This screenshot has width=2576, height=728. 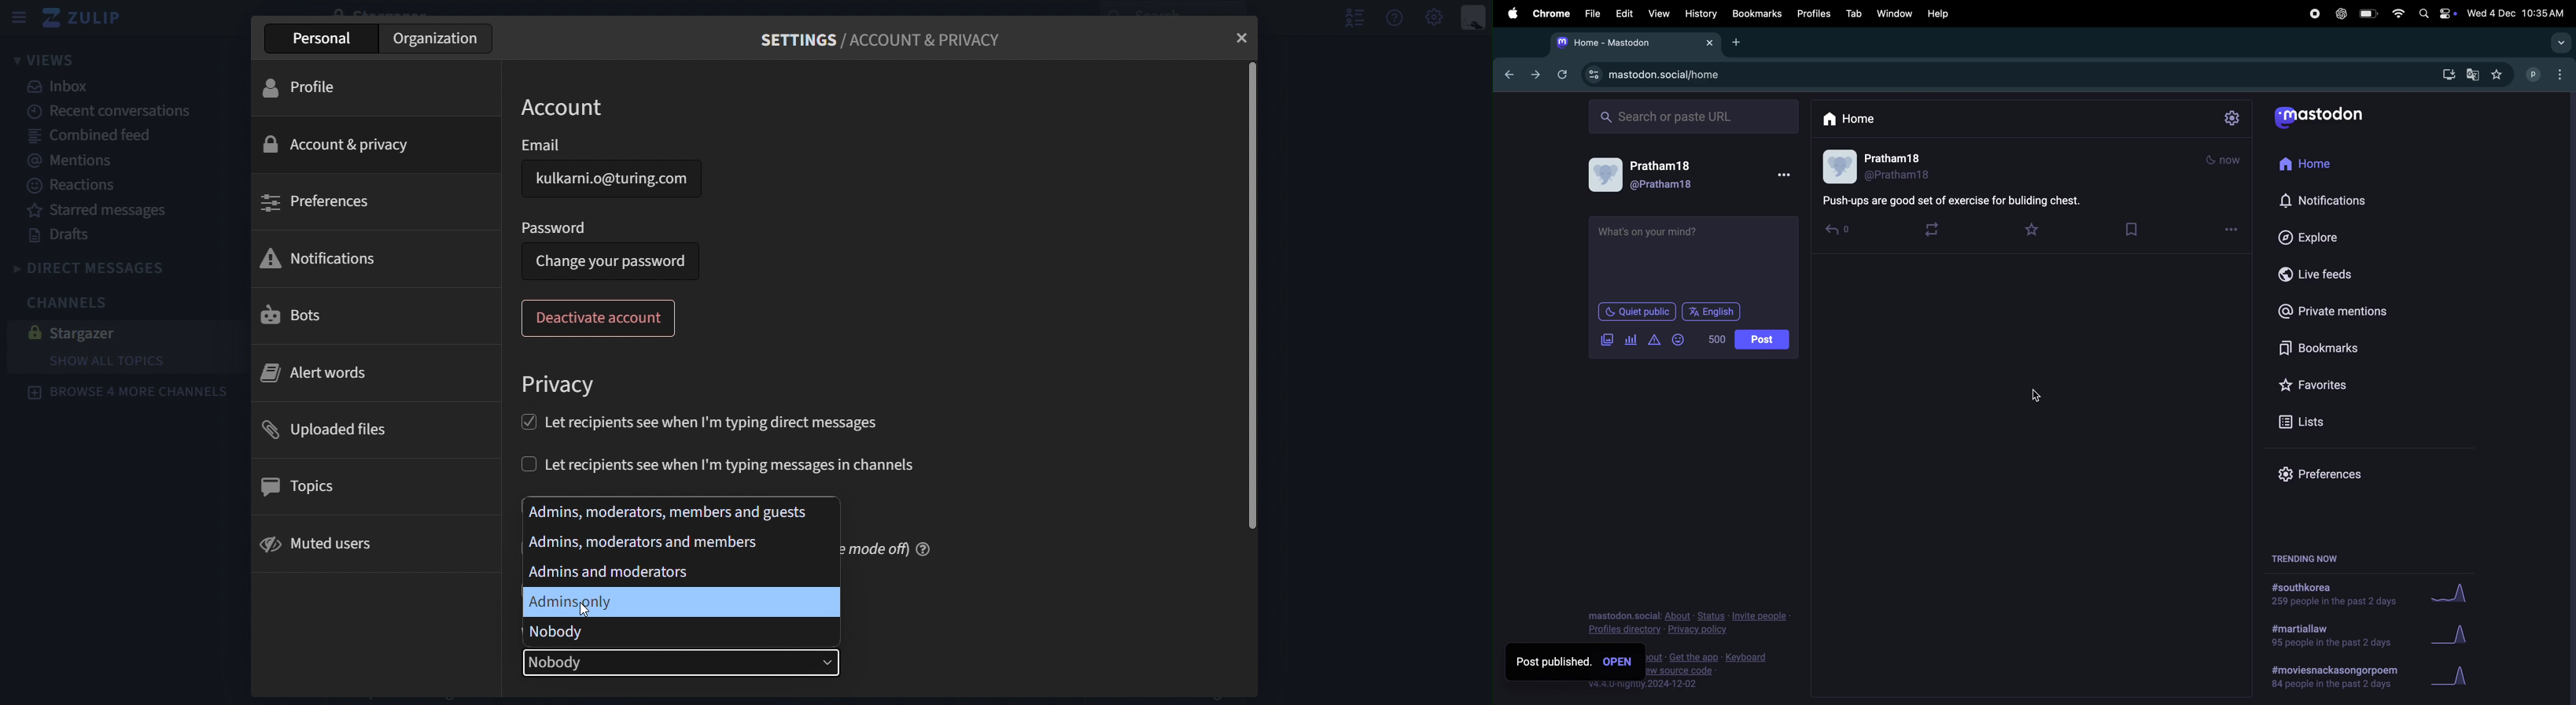 What do you see at coordinates (342, 142) in the screenshot?
I see `account & privacy` at bounding box center [342, 142].